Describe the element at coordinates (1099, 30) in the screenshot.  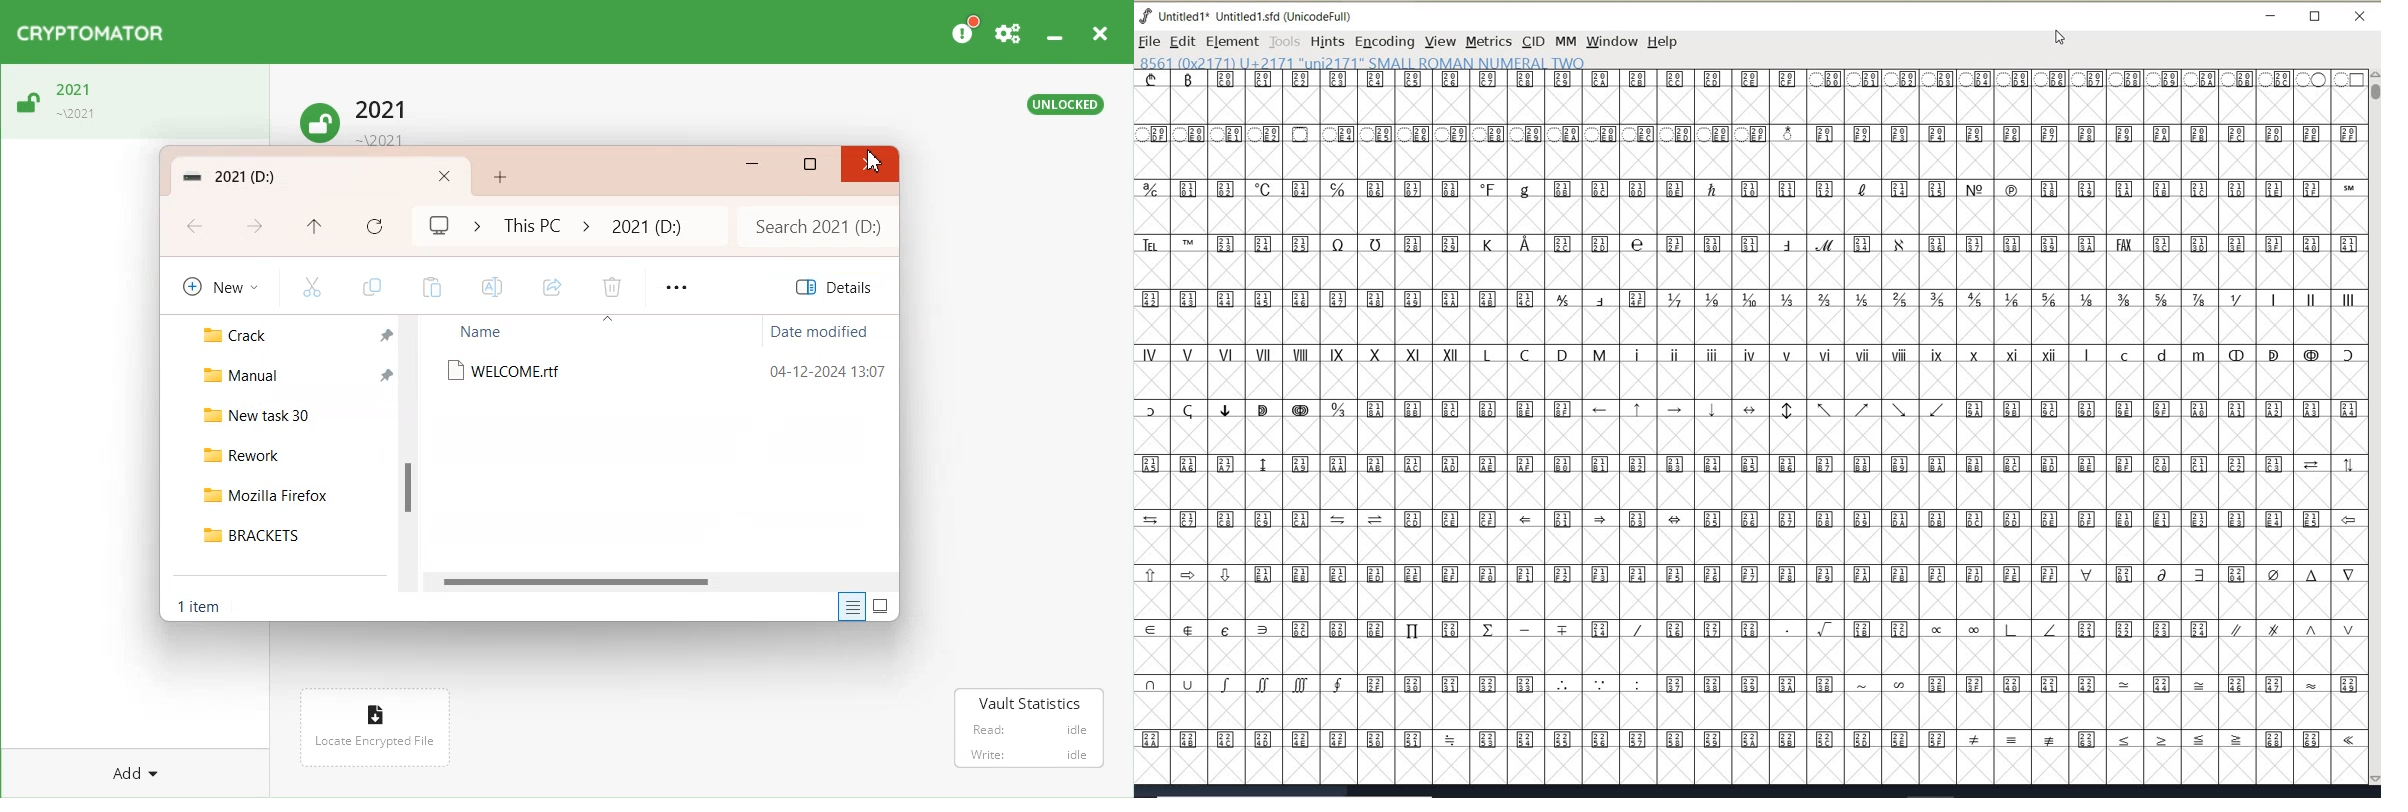
I see `Close` at that location.